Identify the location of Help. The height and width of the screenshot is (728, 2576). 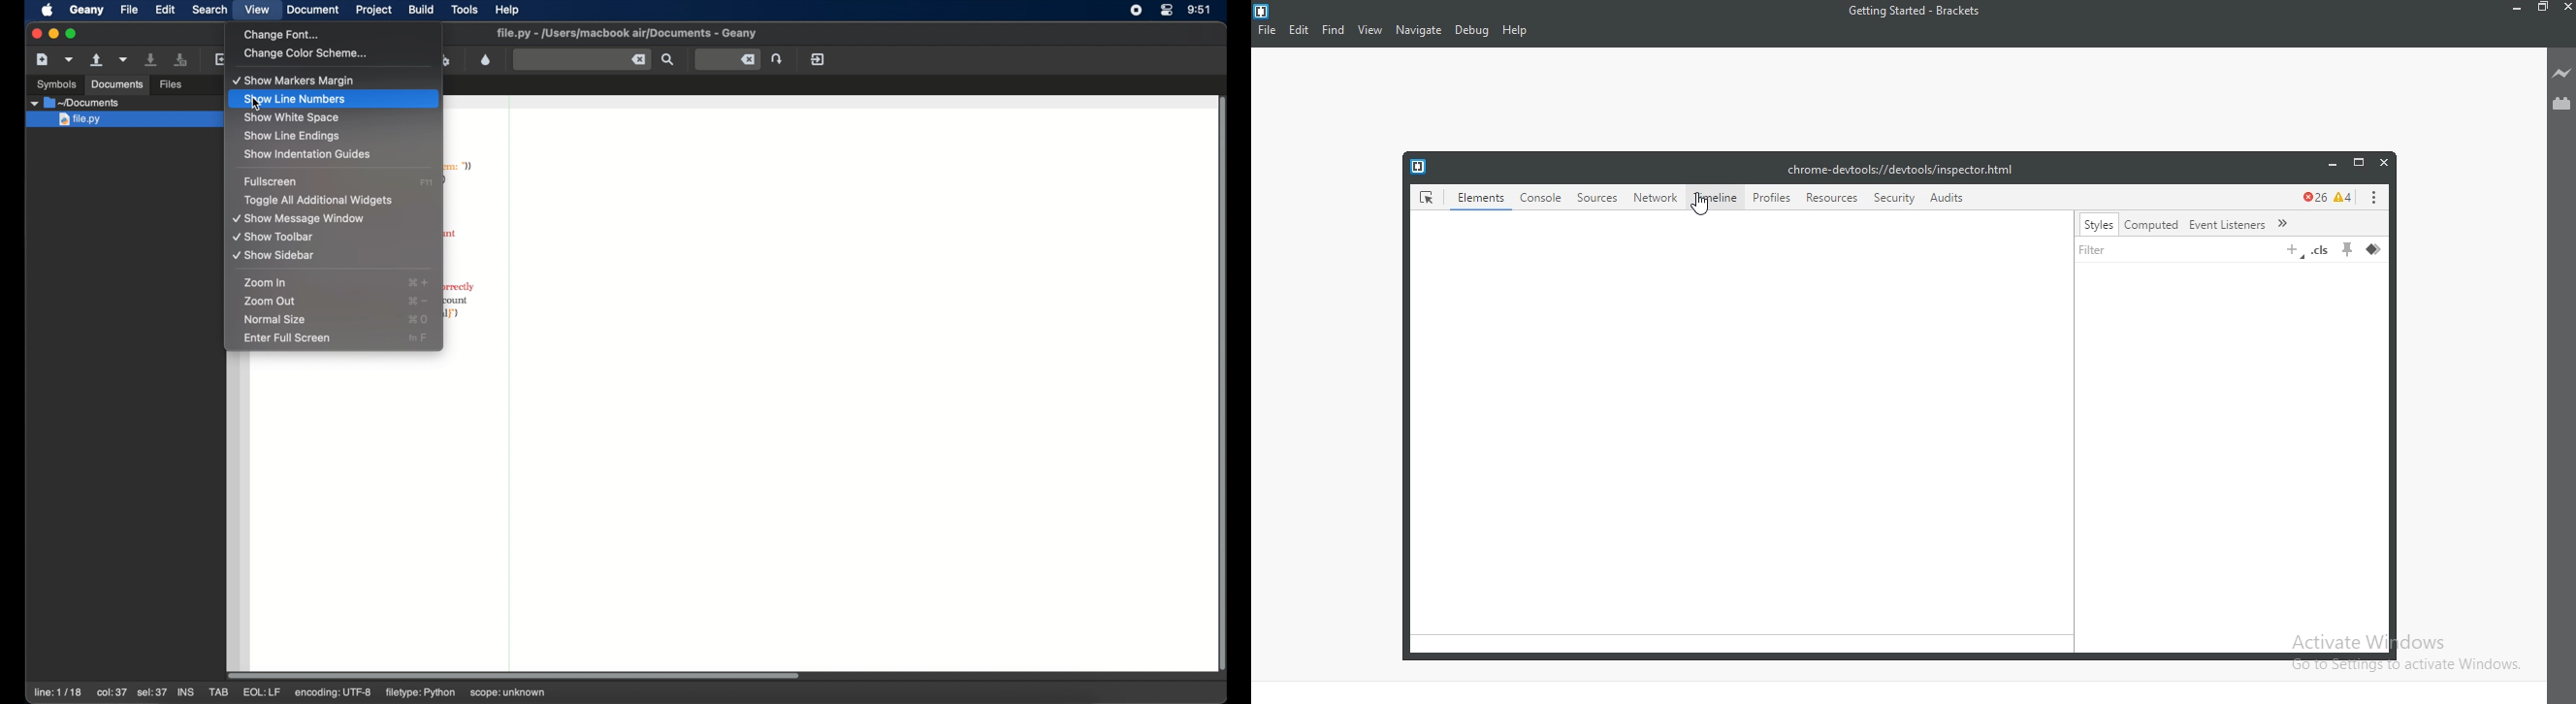
(1514, 31).